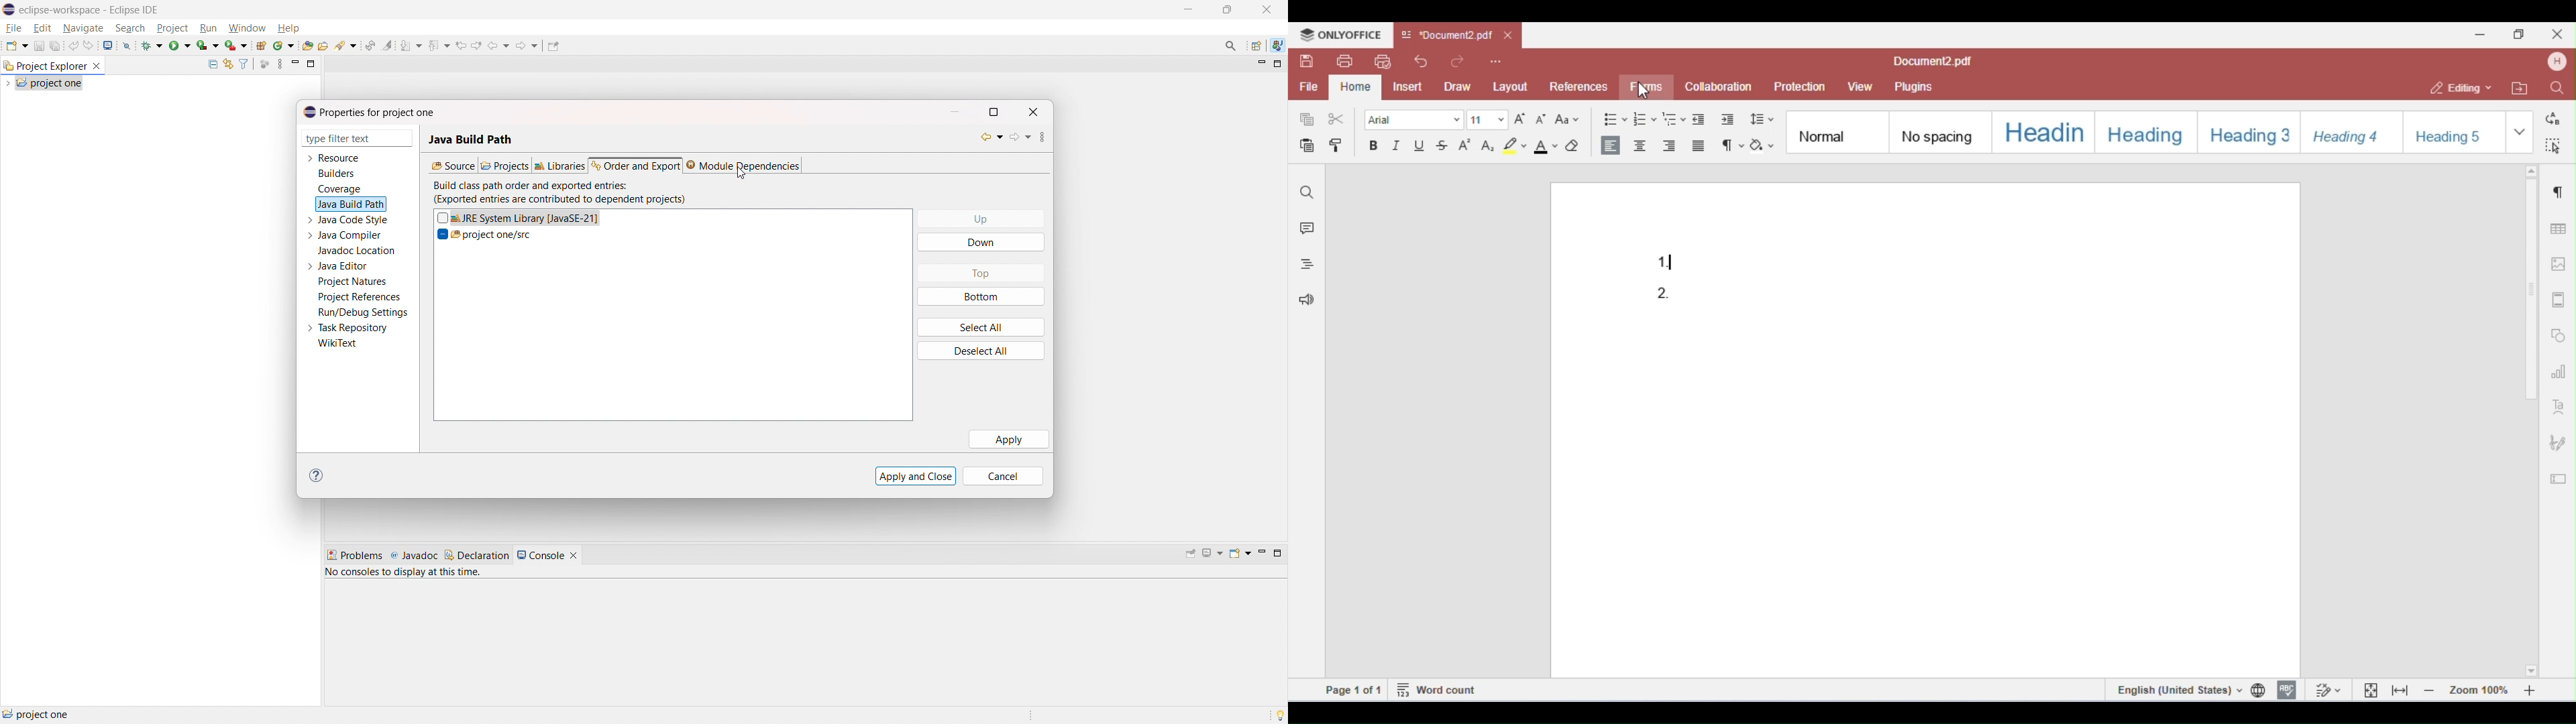 The height and width of the screenshot is (728, 2576). Describe the element at coordinates (957, 111) in the screenshot. I see `minimize` at that location.